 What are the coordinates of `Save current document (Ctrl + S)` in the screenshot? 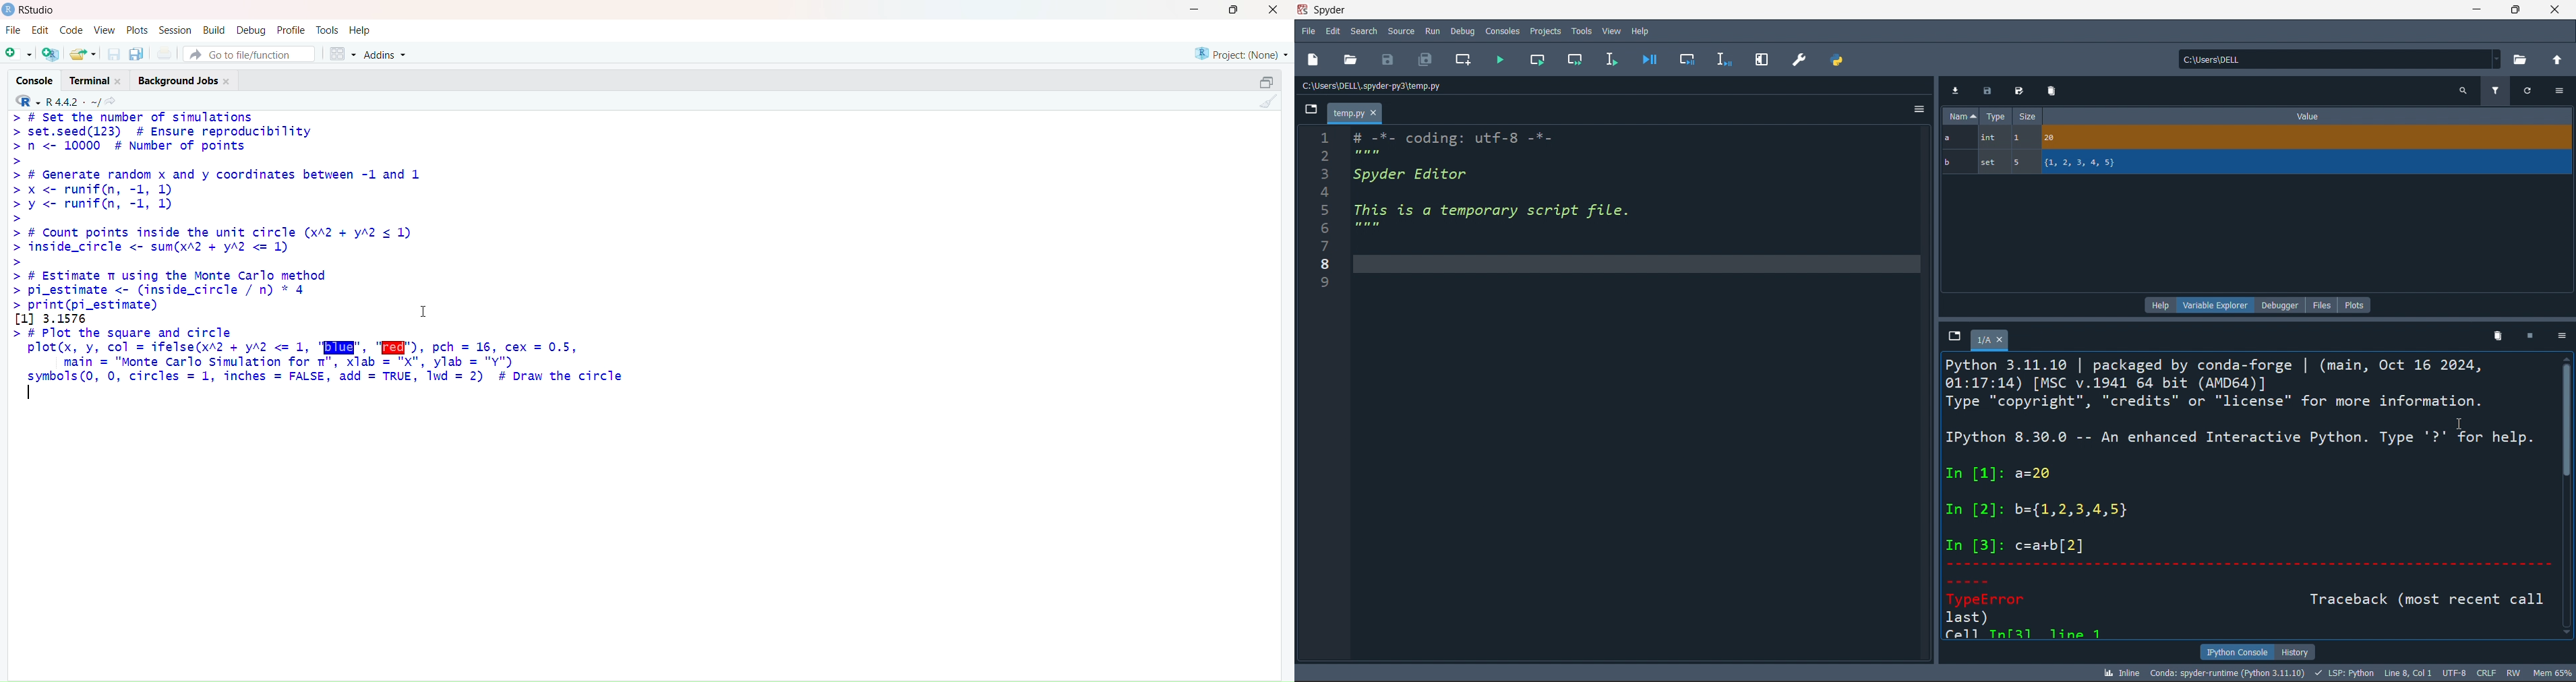 It's located at (112, 52).